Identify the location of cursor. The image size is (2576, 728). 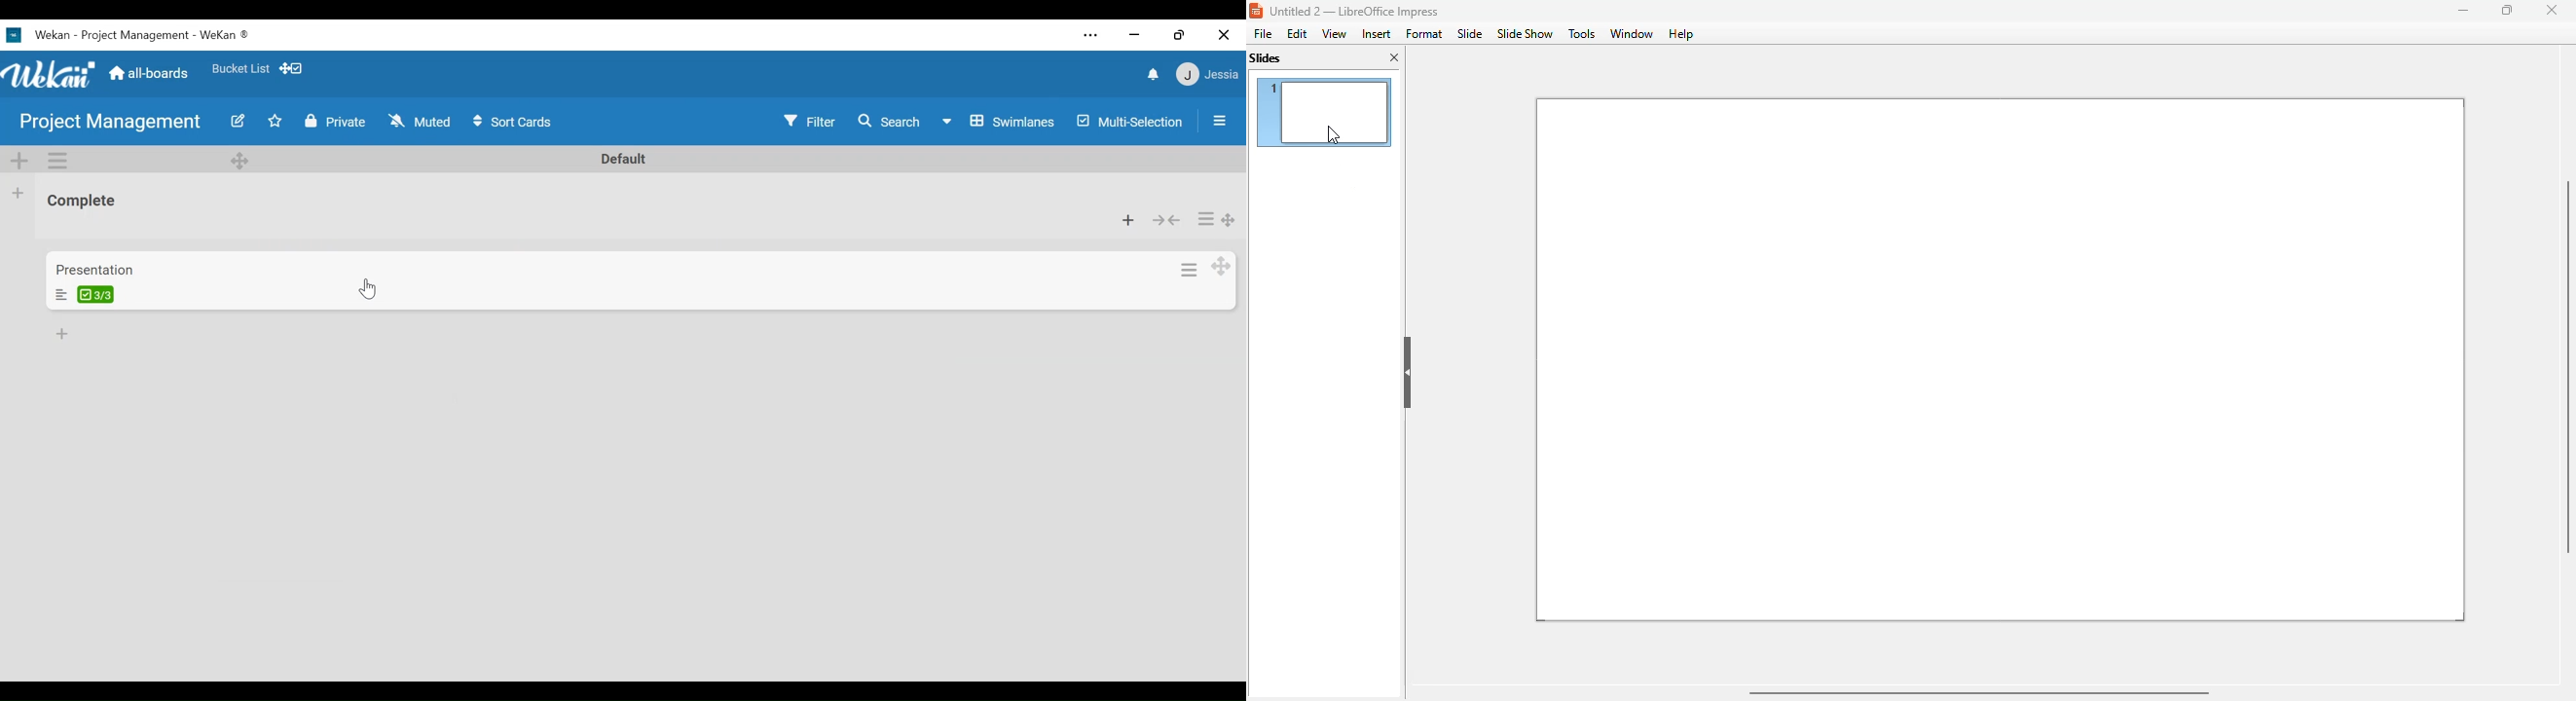
(1334, 135).